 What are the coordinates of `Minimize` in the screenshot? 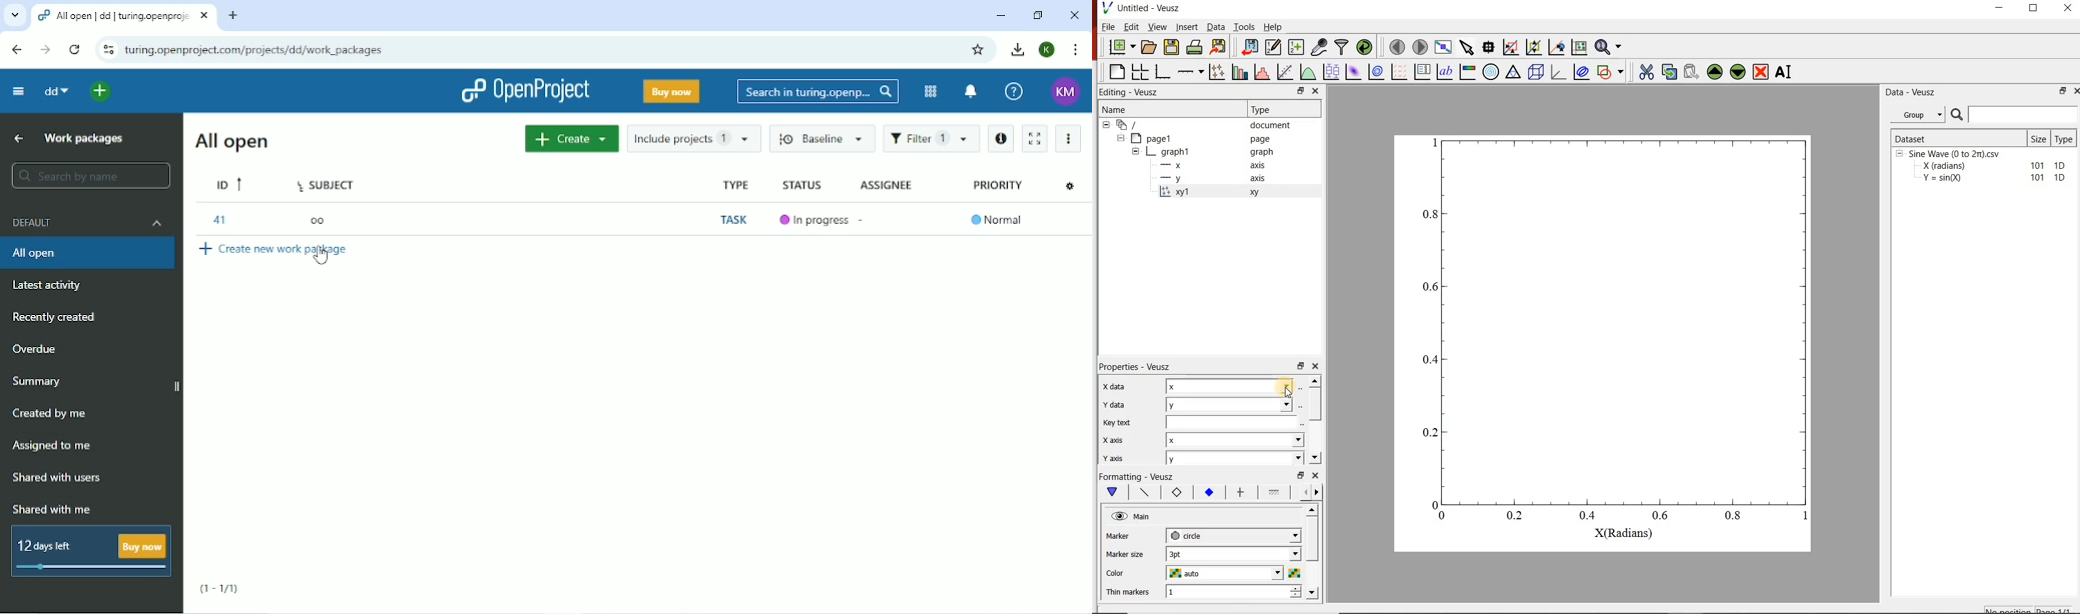 It's located at (1001, 15).